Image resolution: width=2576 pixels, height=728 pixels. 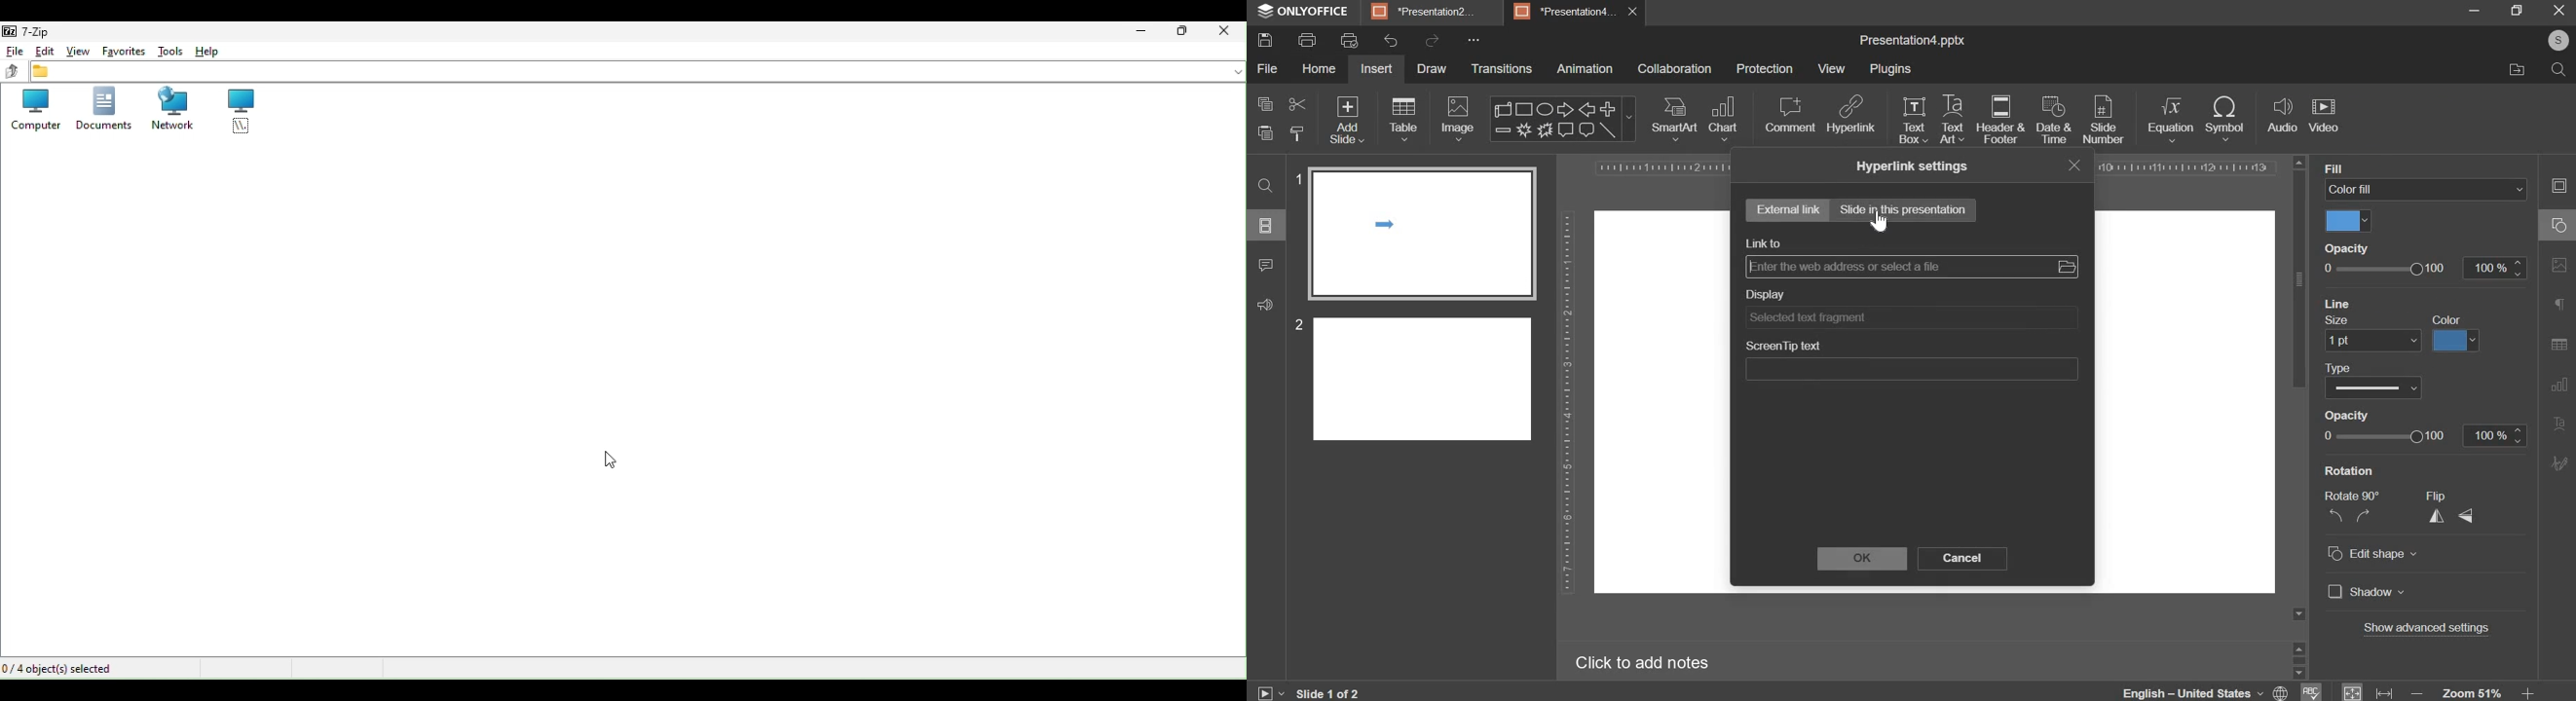 What do you see at coordinates (1562, 118) in the screenshot?
I see `shapes` at bounding box center [1562, 118].